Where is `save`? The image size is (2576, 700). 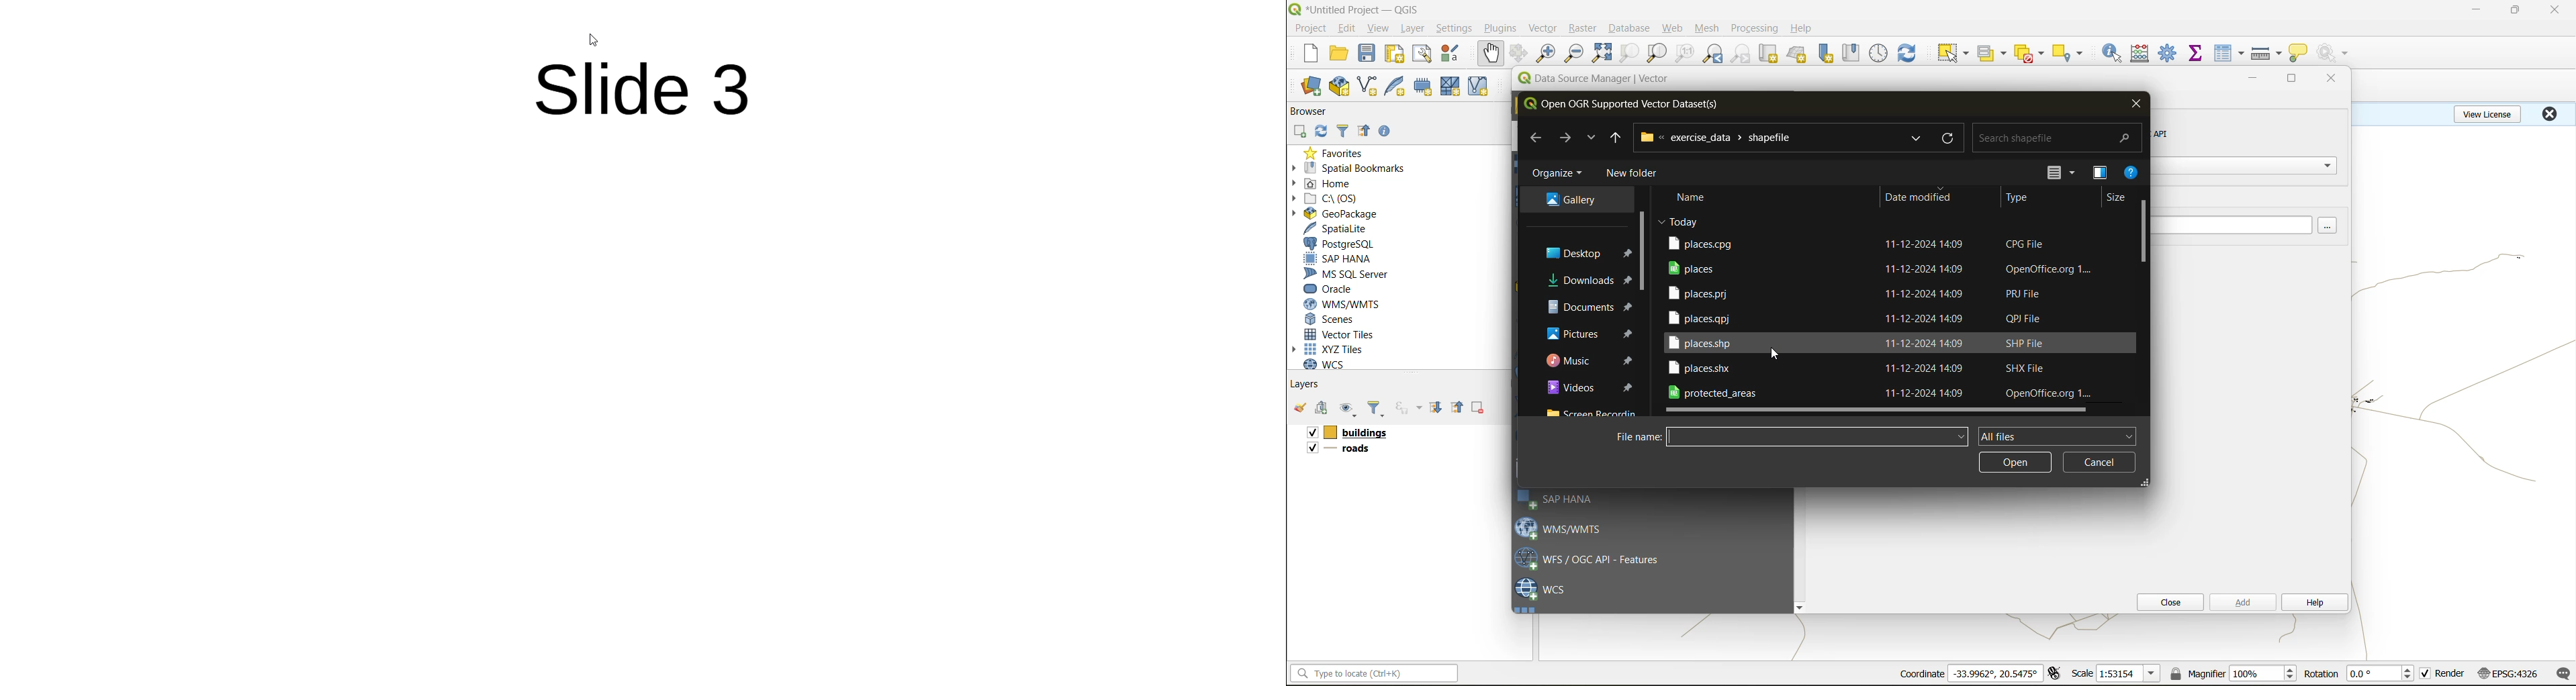
save is located at coordinates (1370, 54).